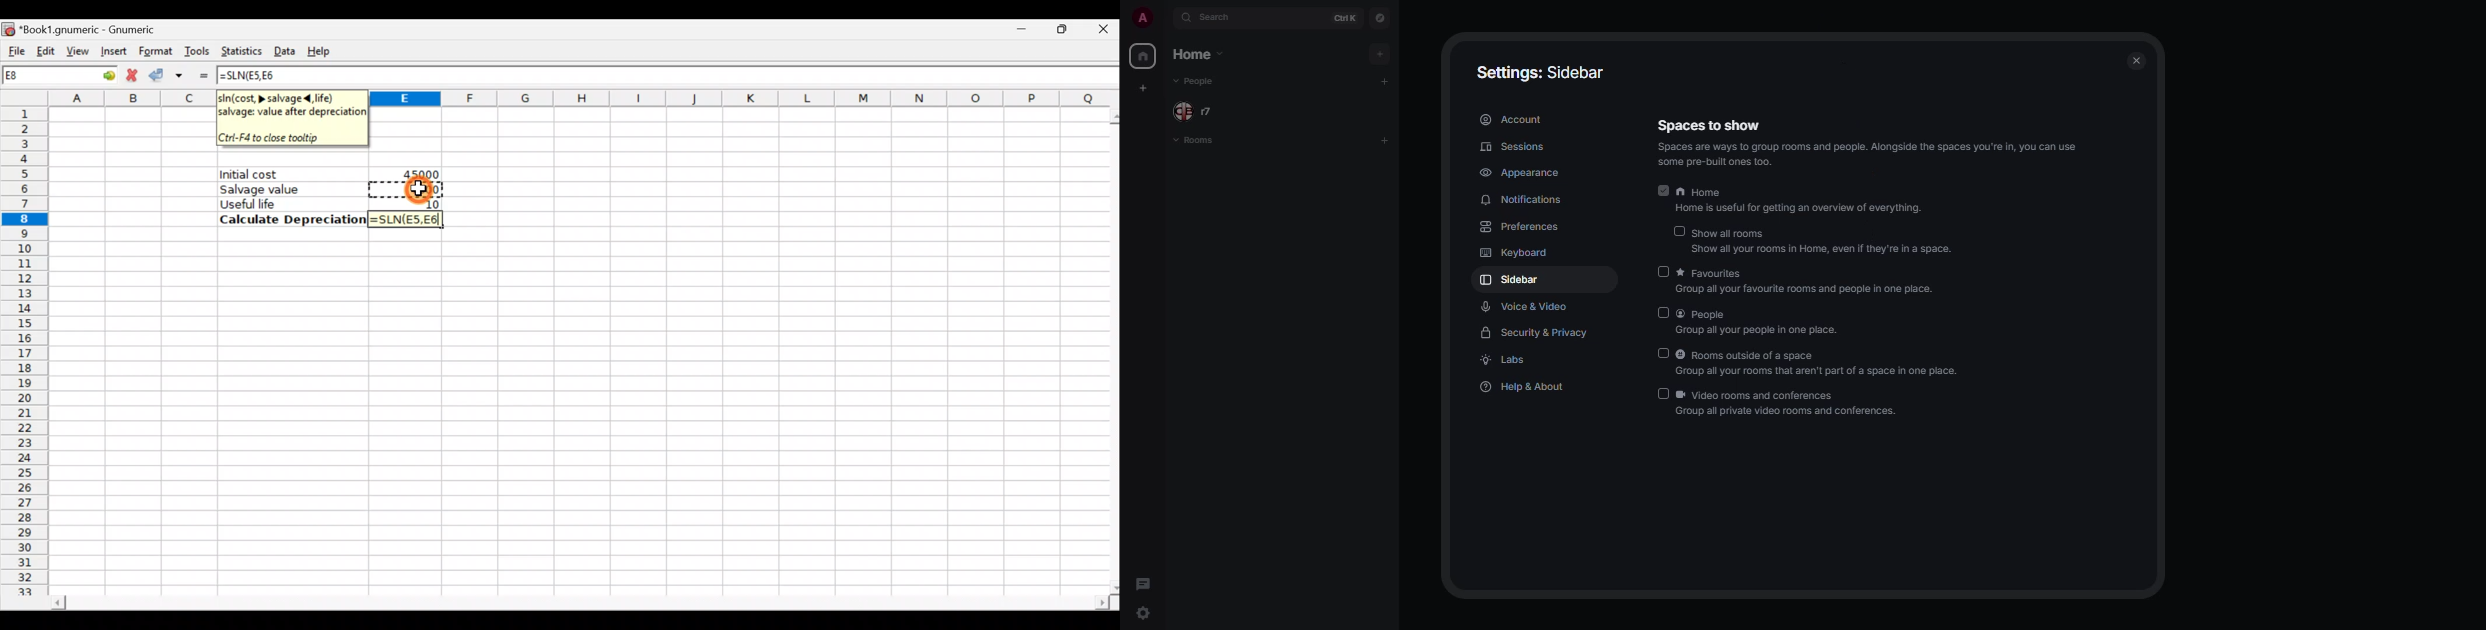 This screenshot has width=2492, height=644. I want to click on Edit, so click(46, 48).